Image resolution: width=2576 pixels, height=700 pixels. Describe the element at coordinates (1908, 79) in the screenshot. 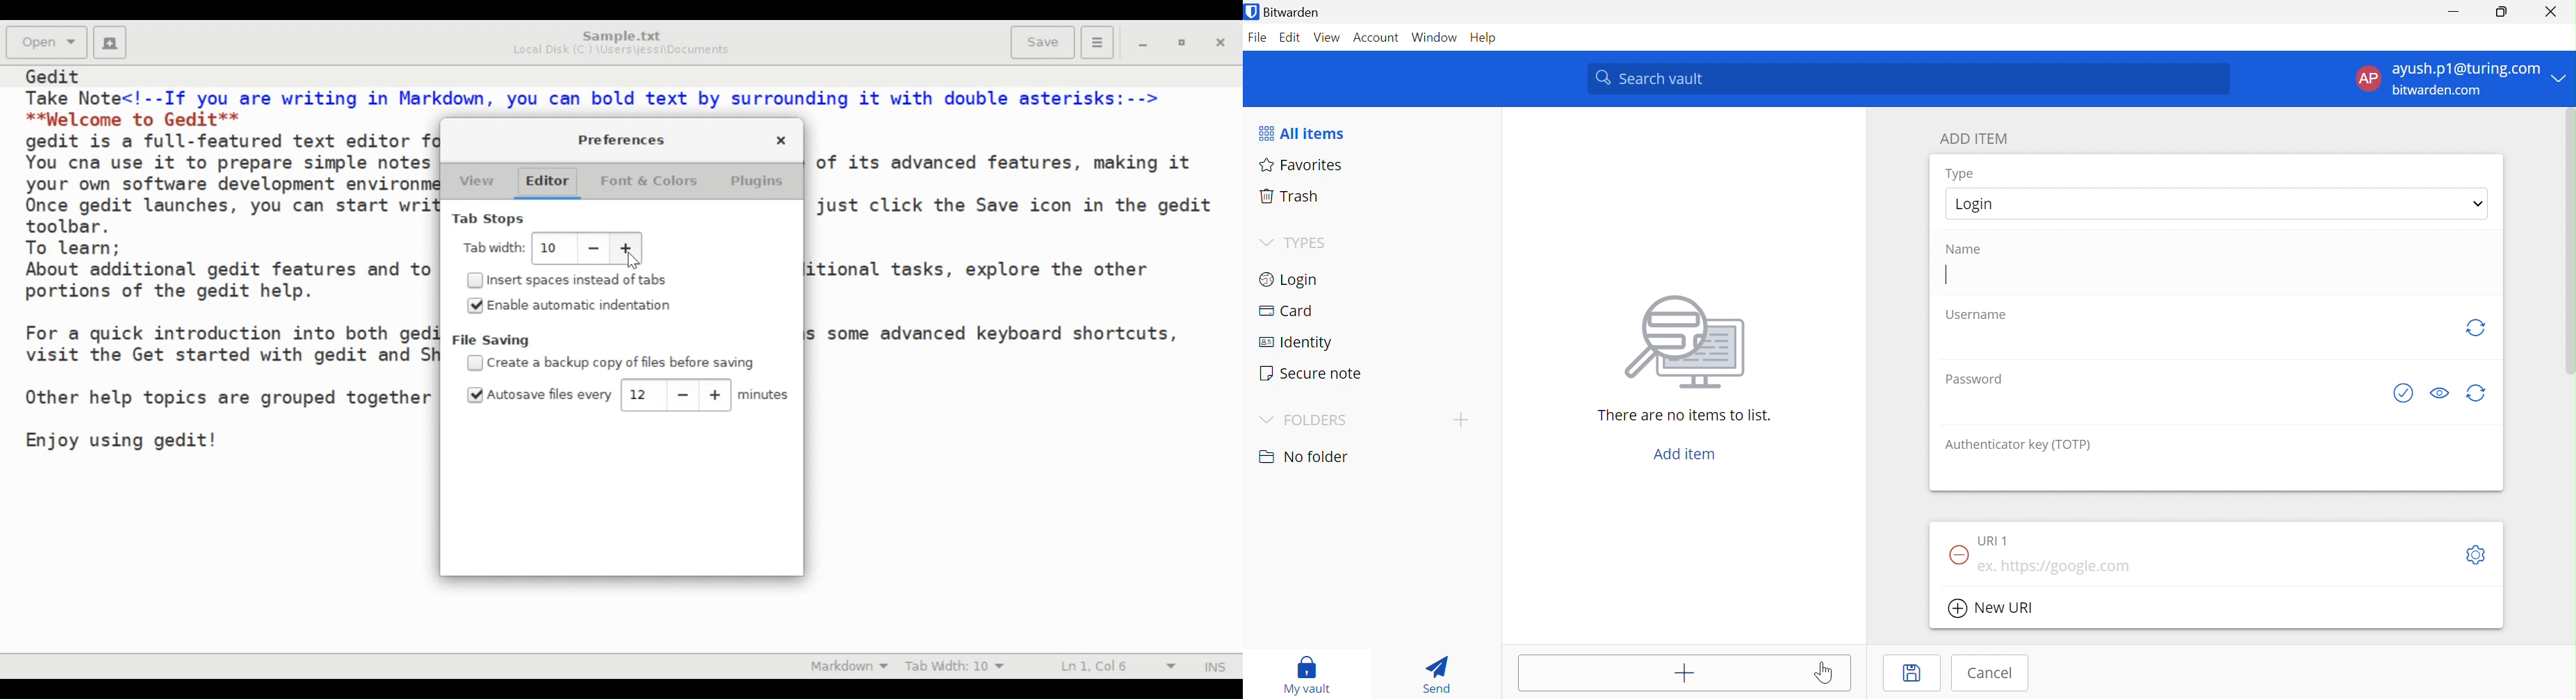

I see `Search vault` at that location.